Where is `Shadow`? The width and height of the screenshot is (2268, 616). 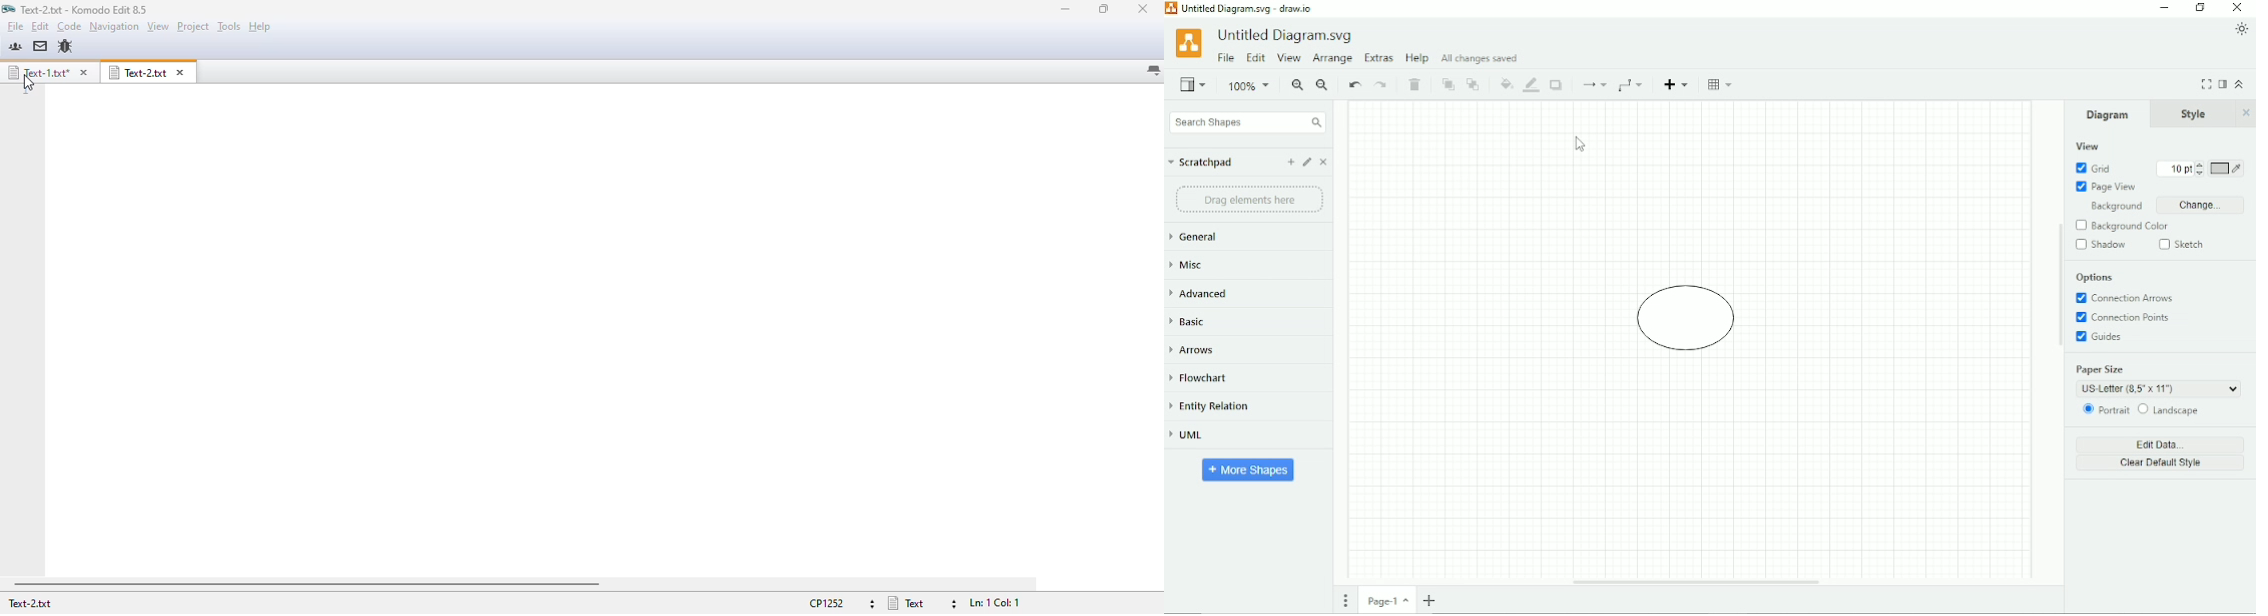
Shadow is located at coordinates (1559, 85).